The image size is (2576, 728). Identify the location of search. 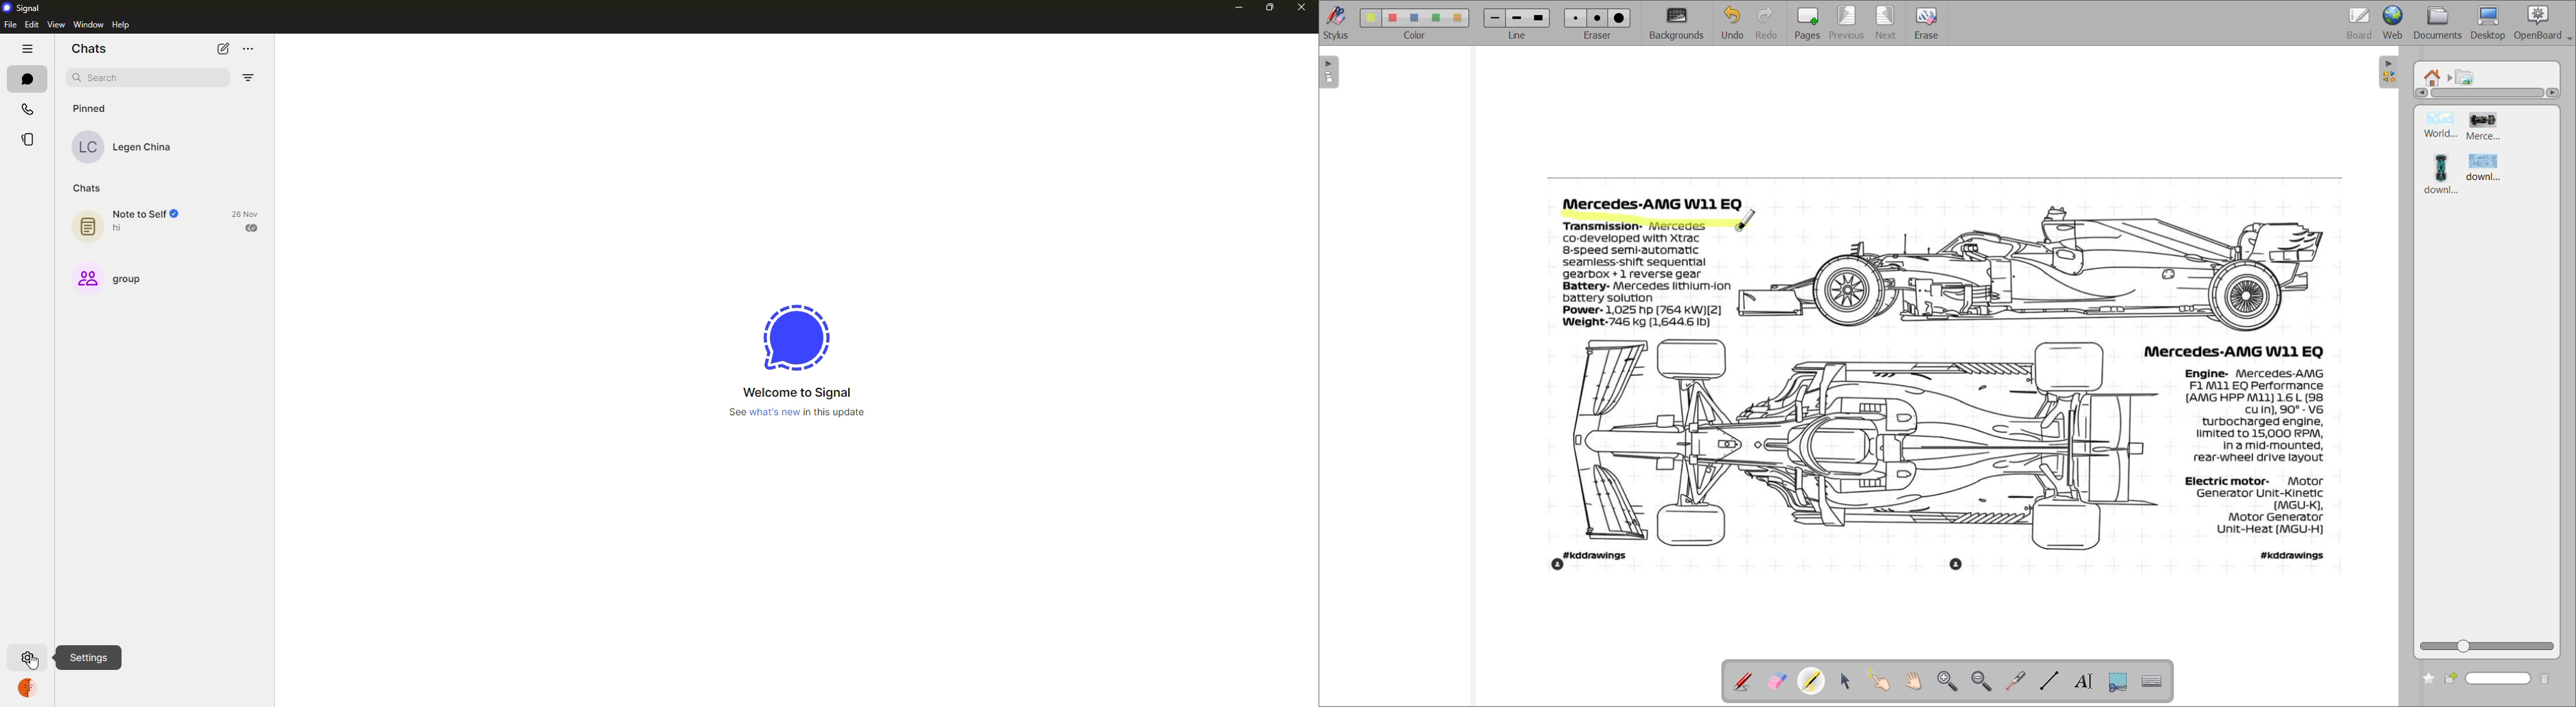
(104, 78).